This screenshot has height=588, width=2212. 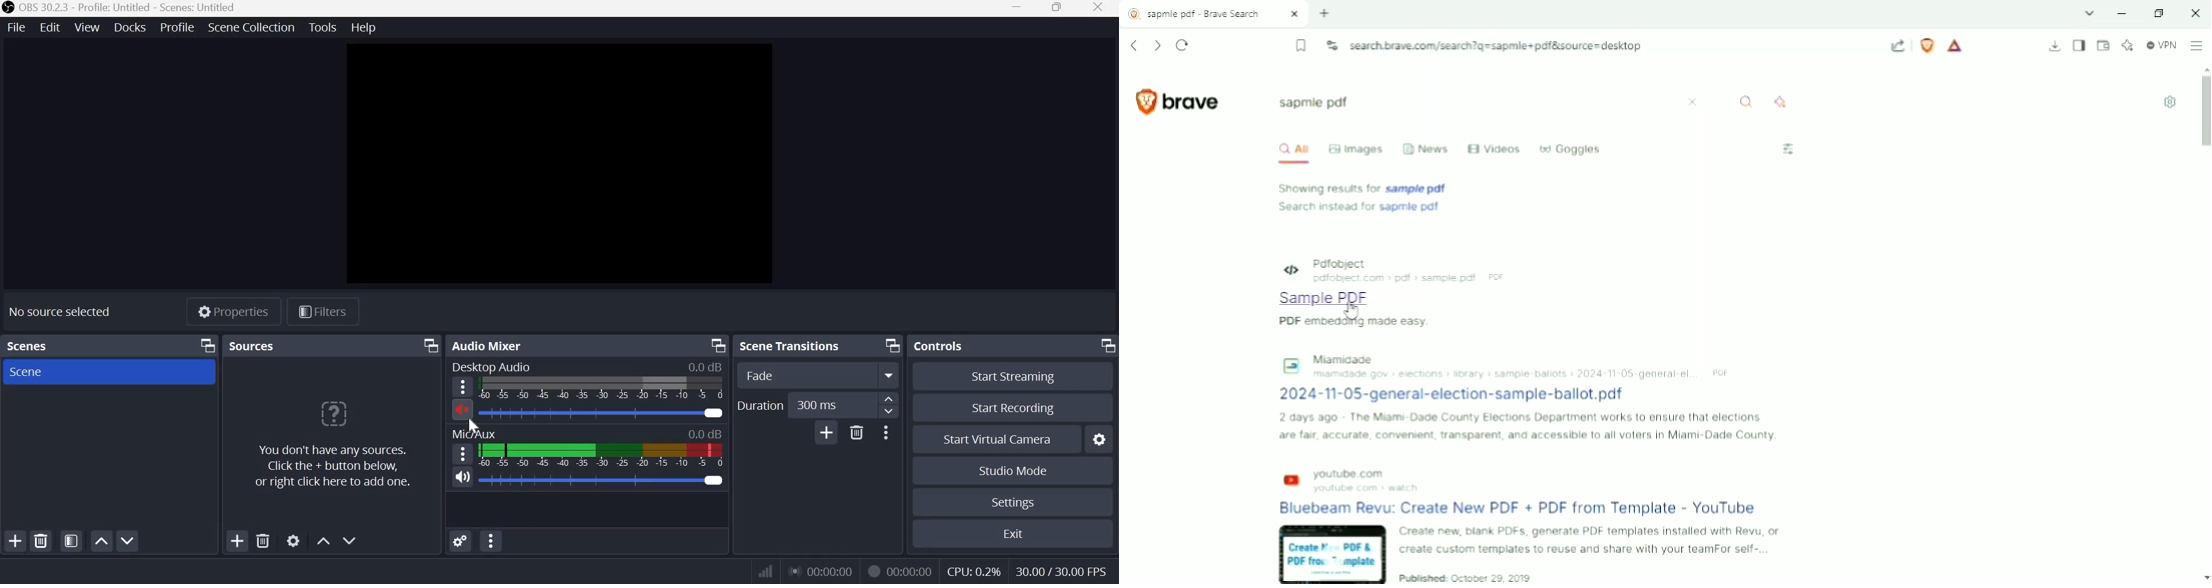 I want to click on Dock Options icon, so click(x=206, y=344).